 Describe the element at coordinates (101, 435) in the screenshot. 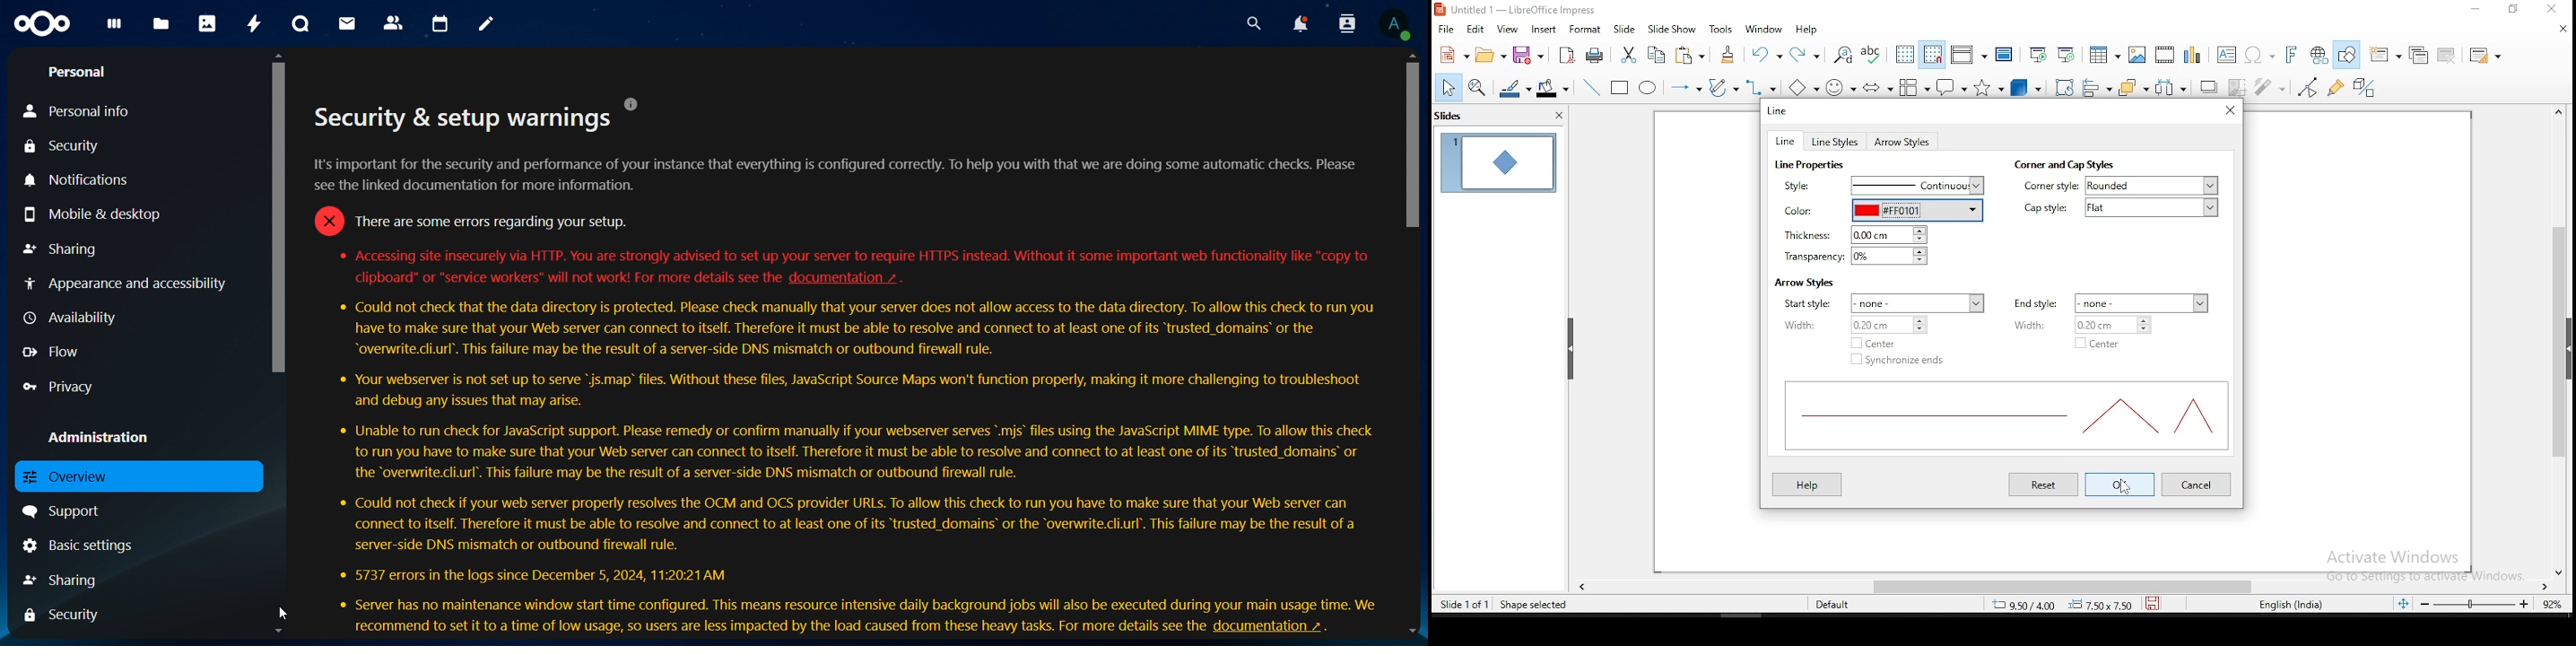

I see `administration` at that location.